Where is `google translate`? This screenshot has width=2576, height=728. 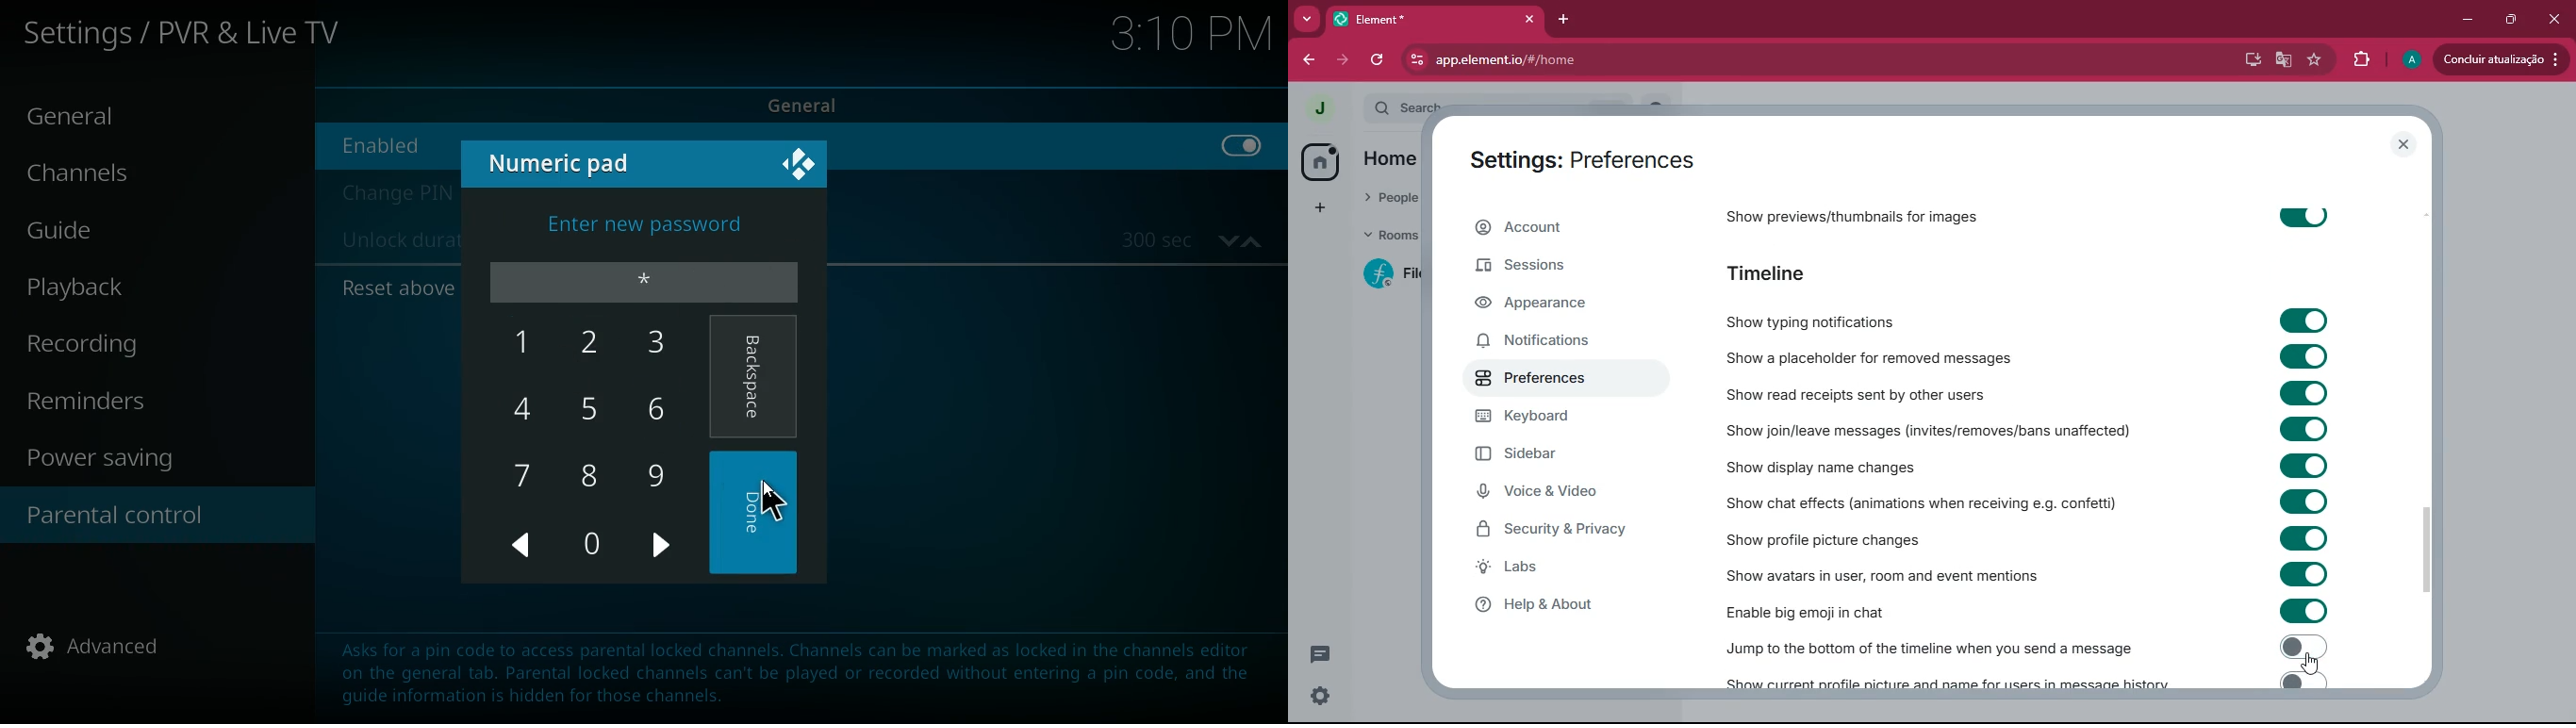 google translate is located at coordinates (2282, 60).